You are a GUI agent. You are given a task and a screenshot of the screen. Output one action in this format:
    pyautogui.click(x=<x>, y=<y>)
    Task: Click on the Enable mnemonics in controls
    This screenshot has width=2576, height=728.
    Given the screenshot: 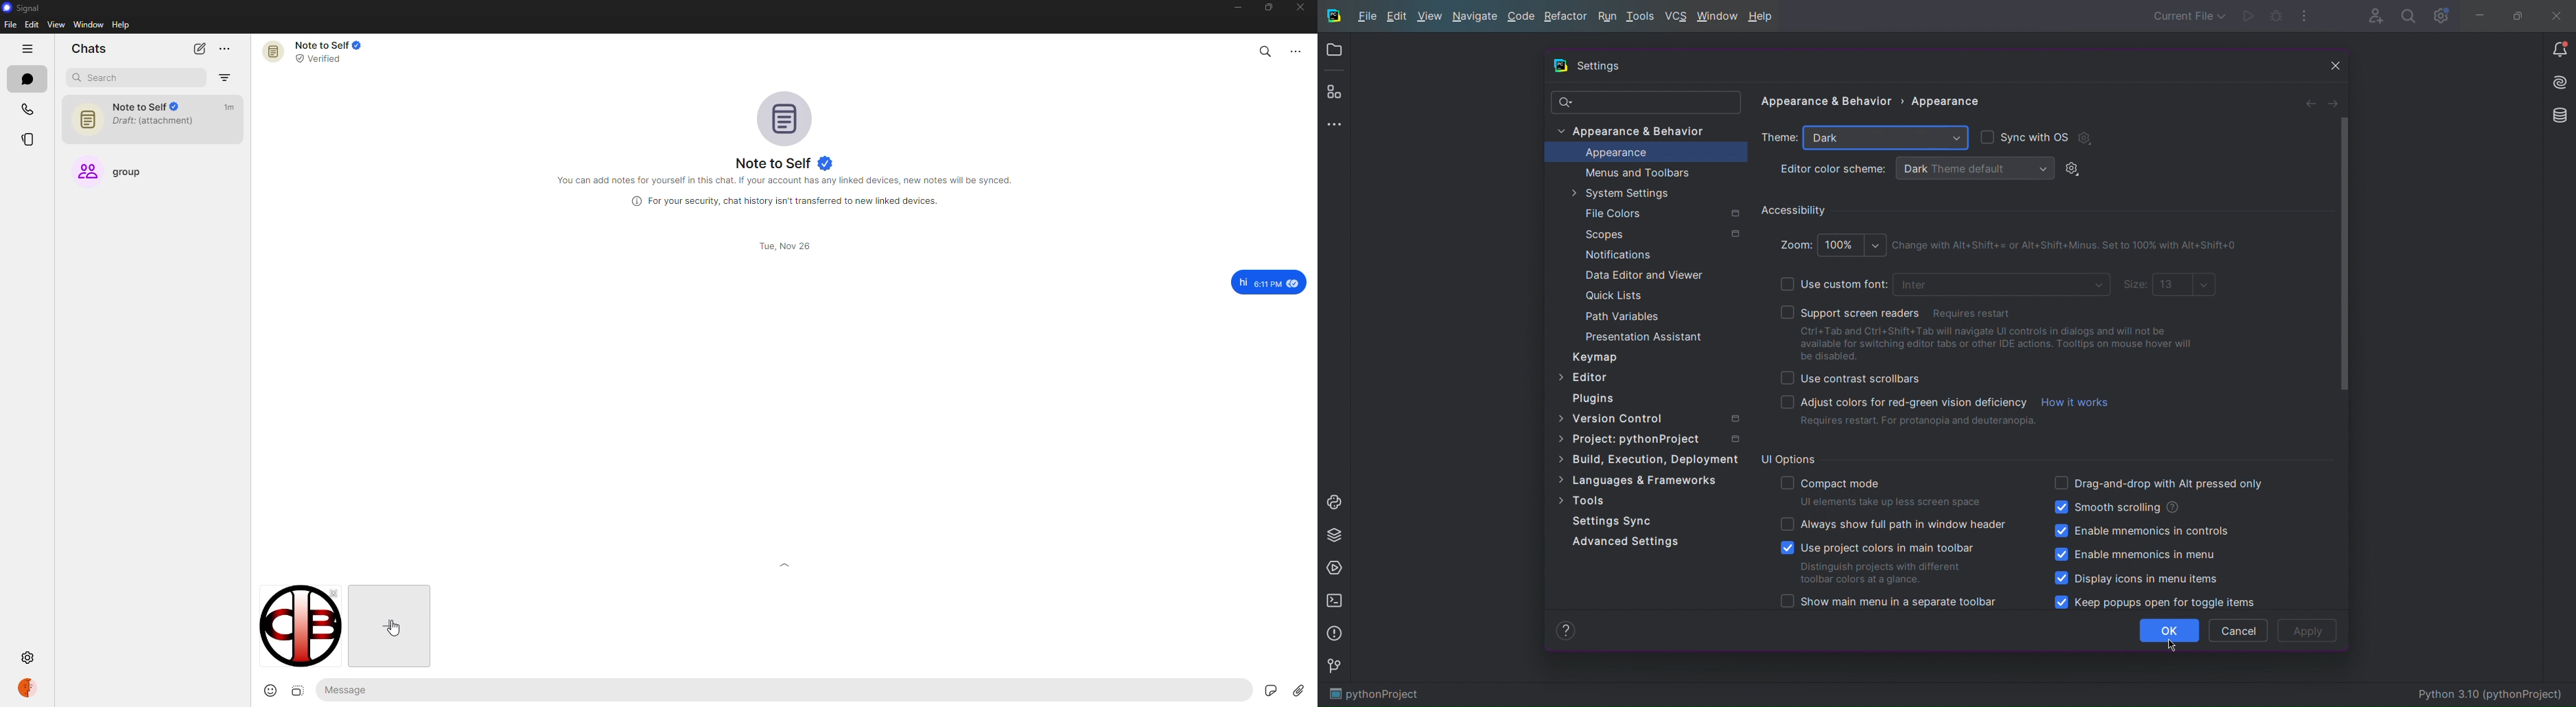 What is the action you would take?
    pyautogui.click(x=2141, y=532)
    